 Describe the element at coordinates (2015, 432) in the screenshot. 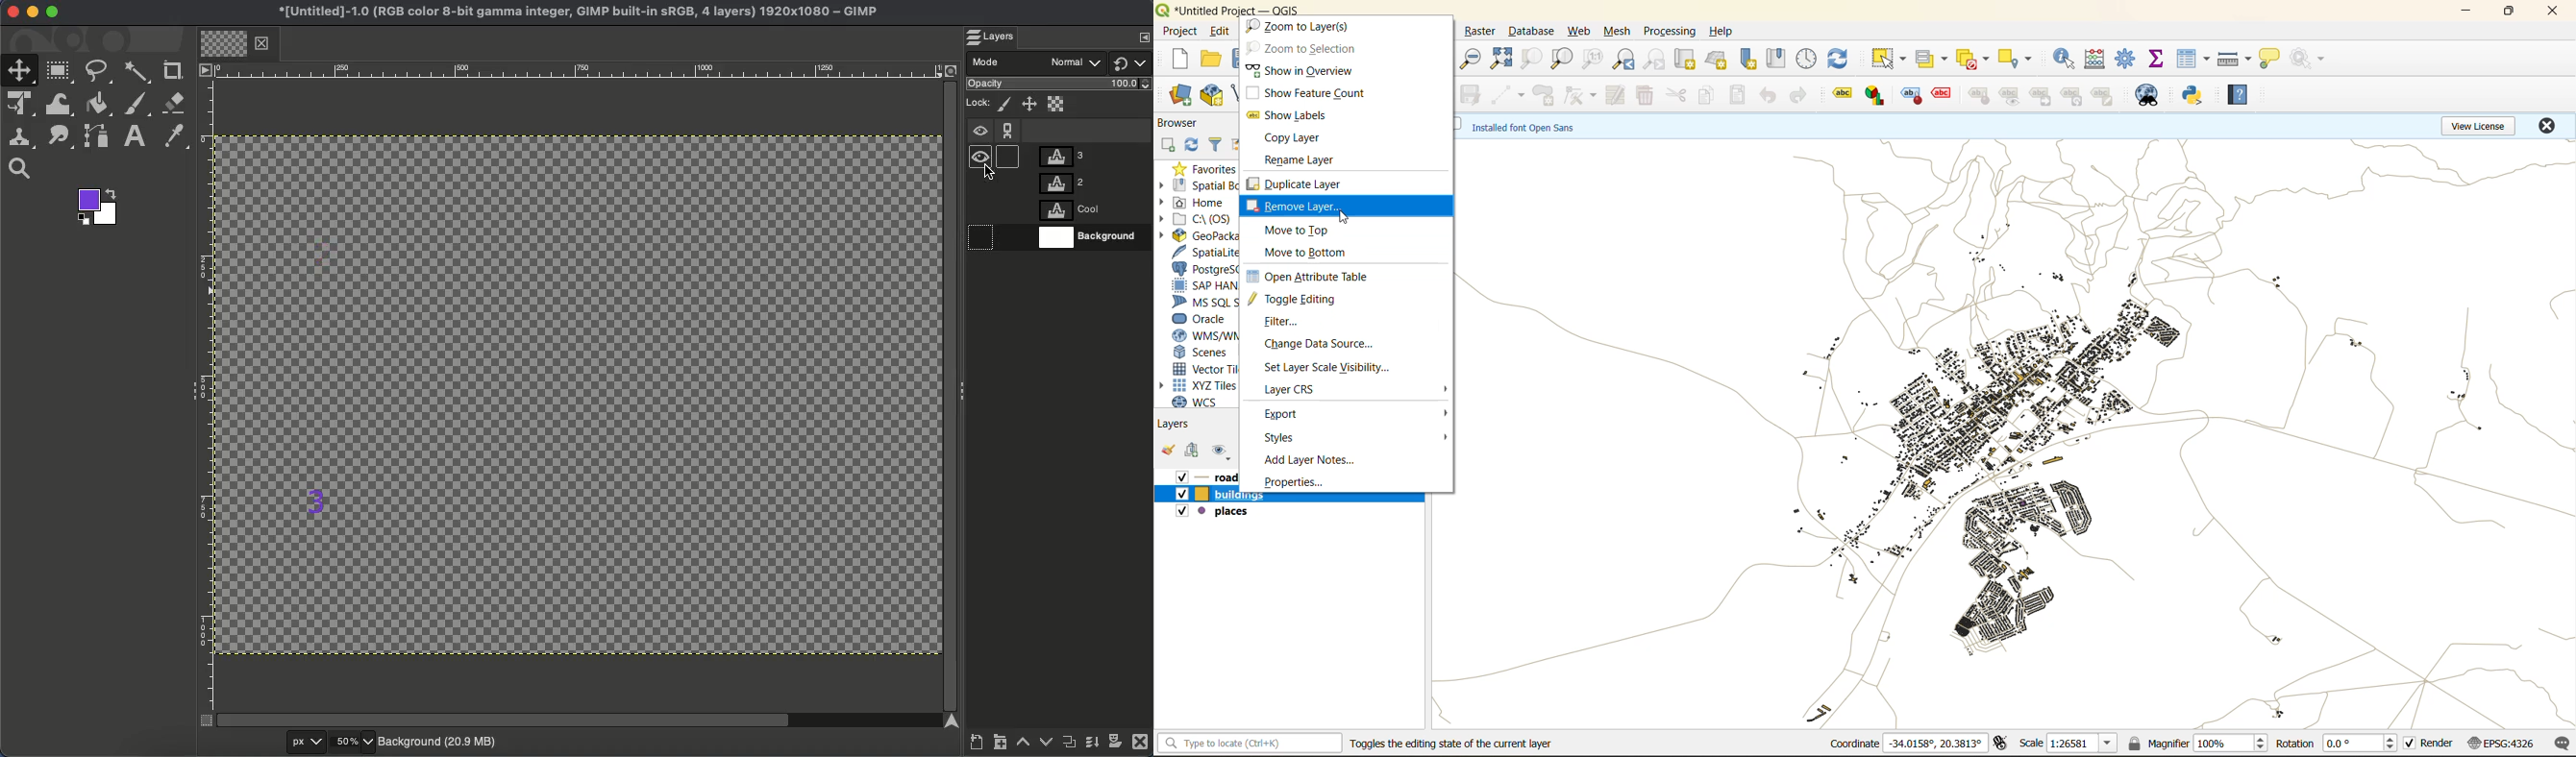

I see `layers` at that location.